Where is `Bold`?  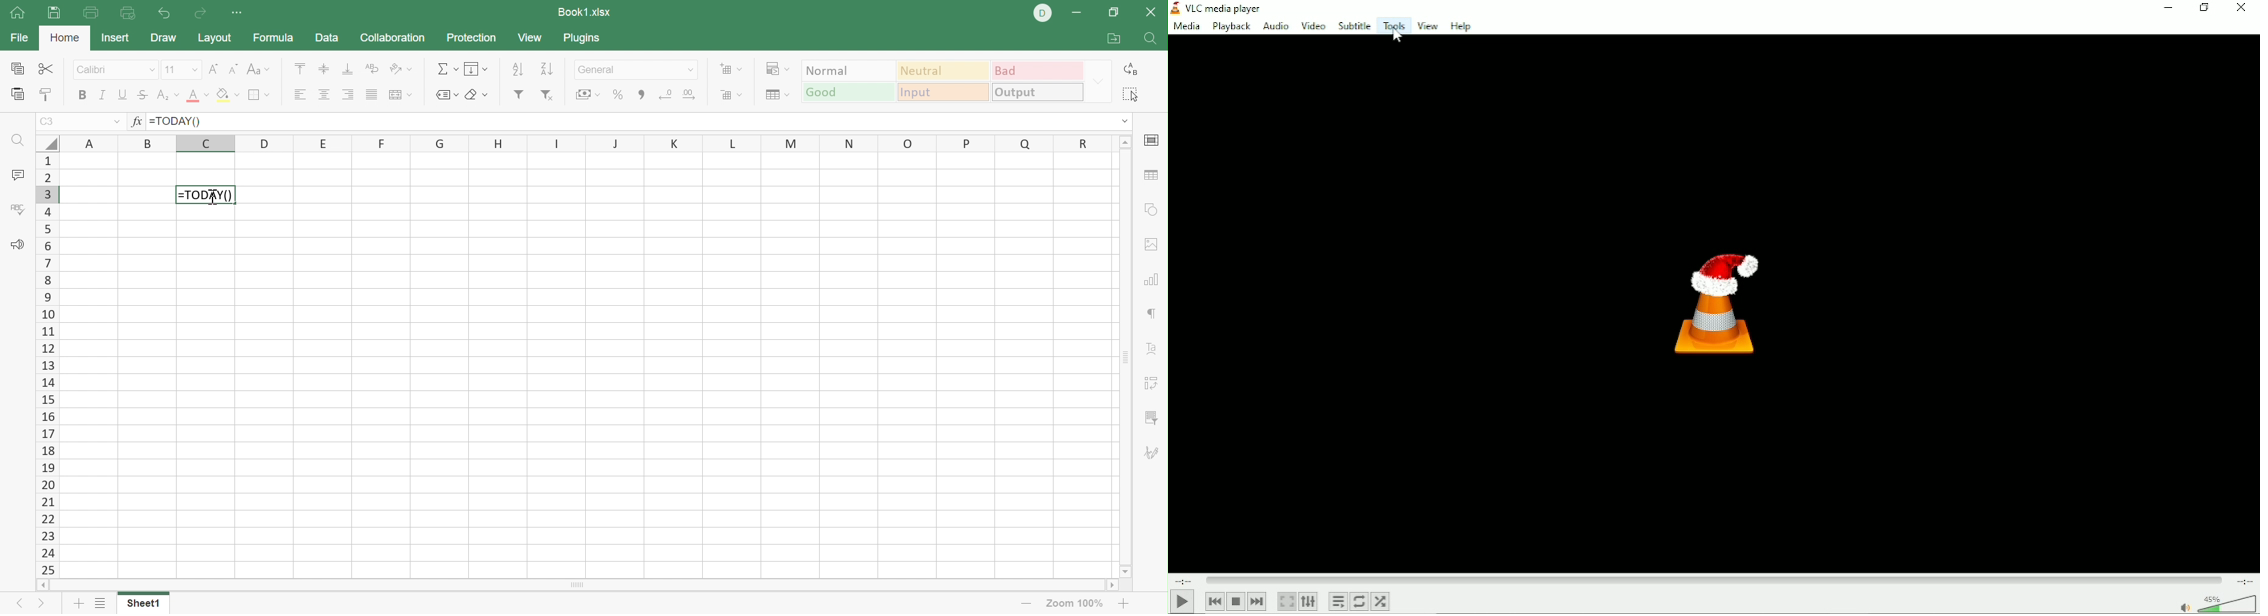 Bold is located at coordinates (81, 96).